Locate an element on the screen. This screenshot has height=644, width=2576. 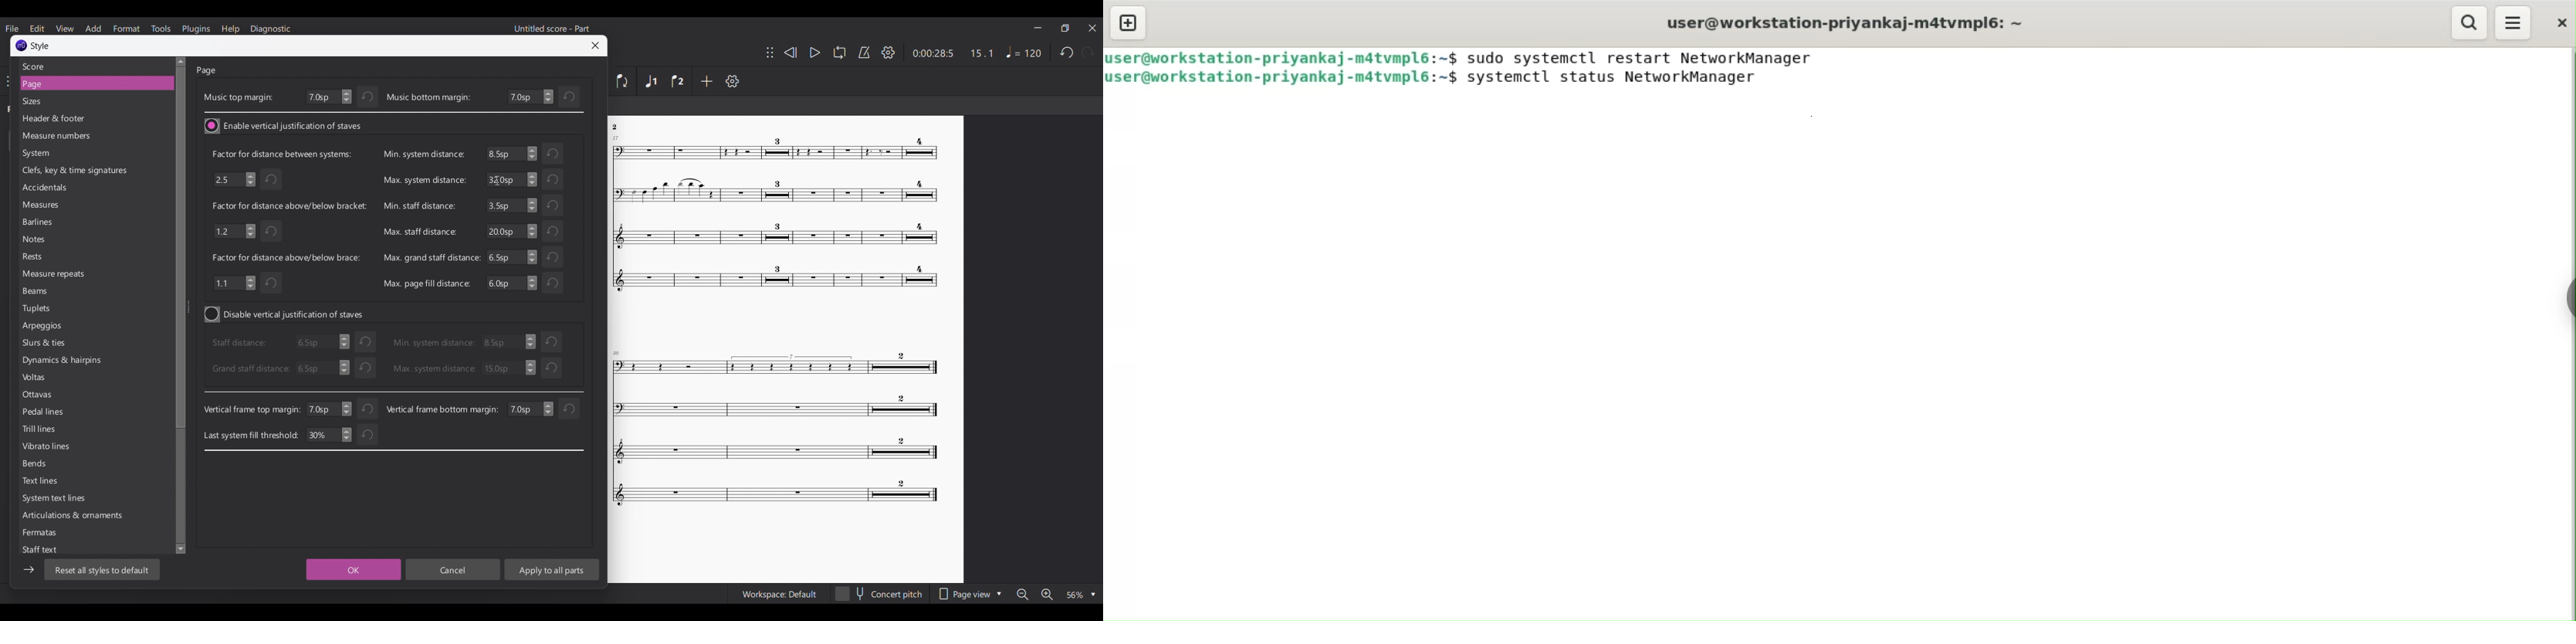
Page view options is located at coordinates (969, 594).